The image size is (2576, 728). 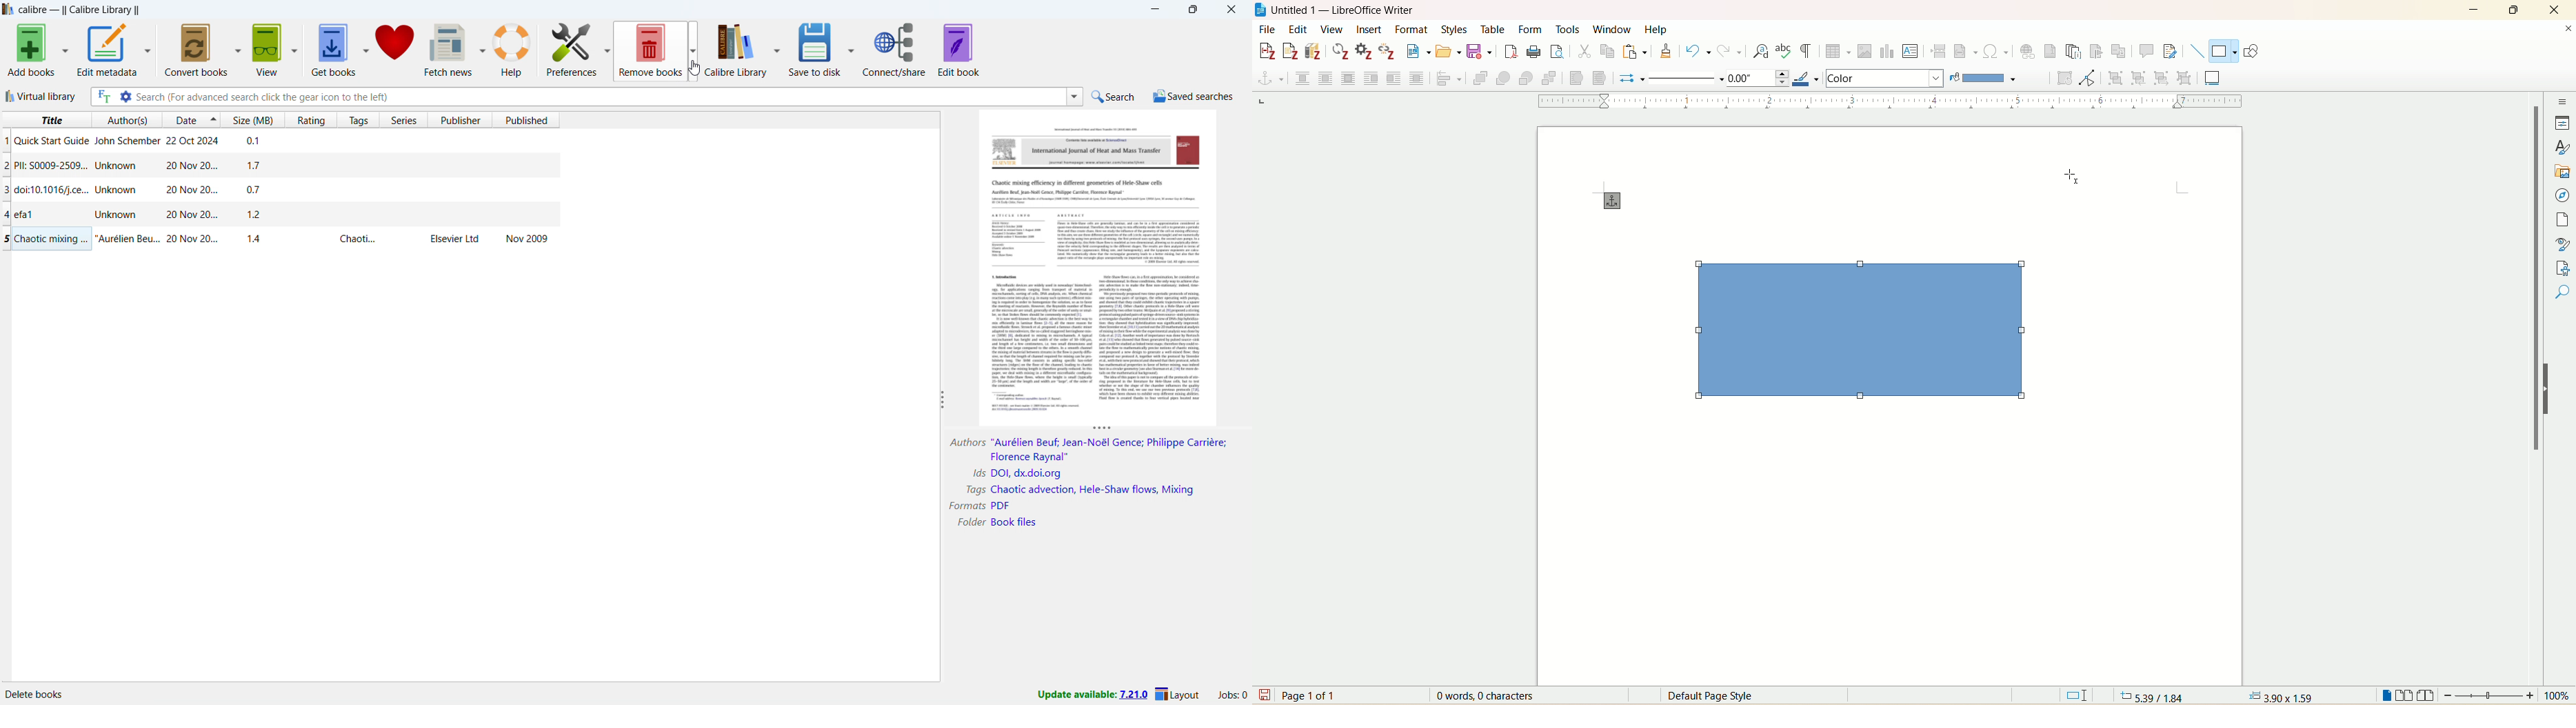 What do you see at coordinates (1698, 51) in the screenshot?
I see `undo` at bounding box center [1698, 51].